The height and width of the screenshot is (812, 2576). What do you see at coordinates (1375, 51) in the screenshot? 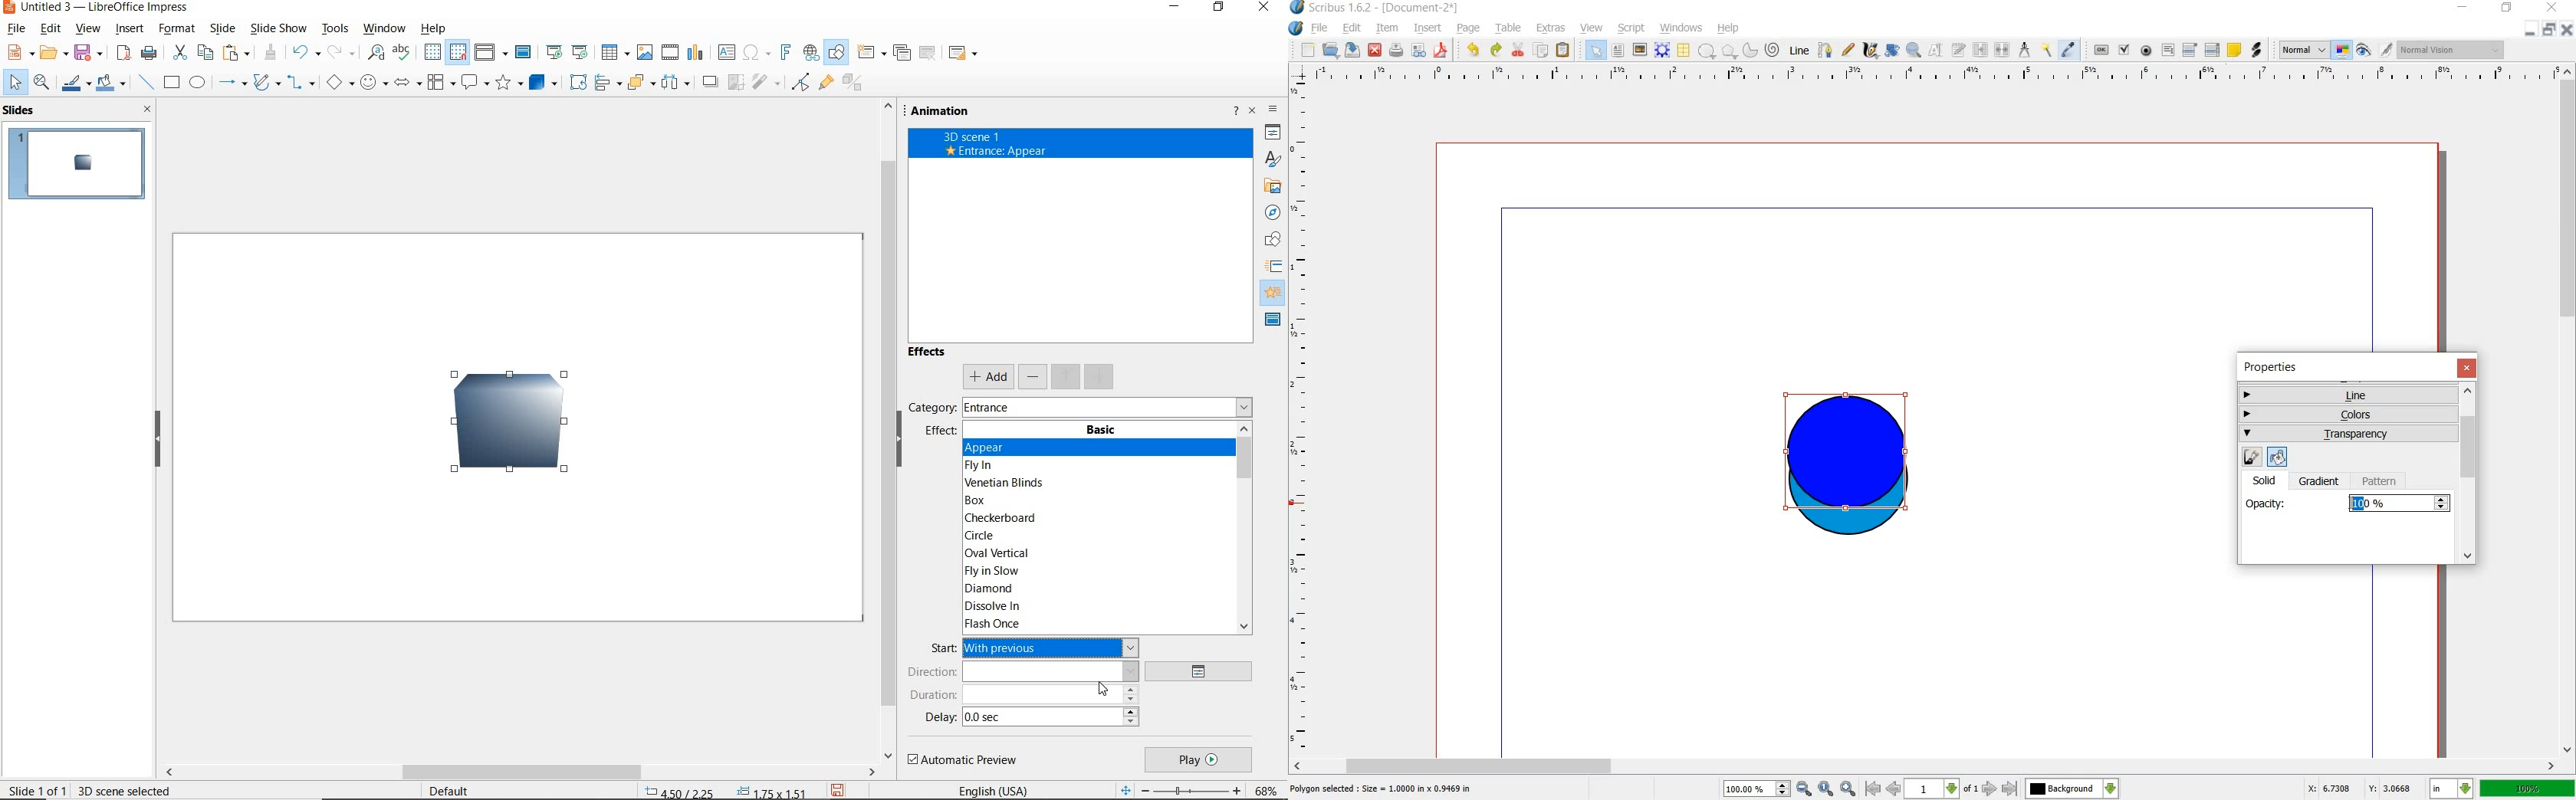
I see `close` at bounding box center [1375, 51].